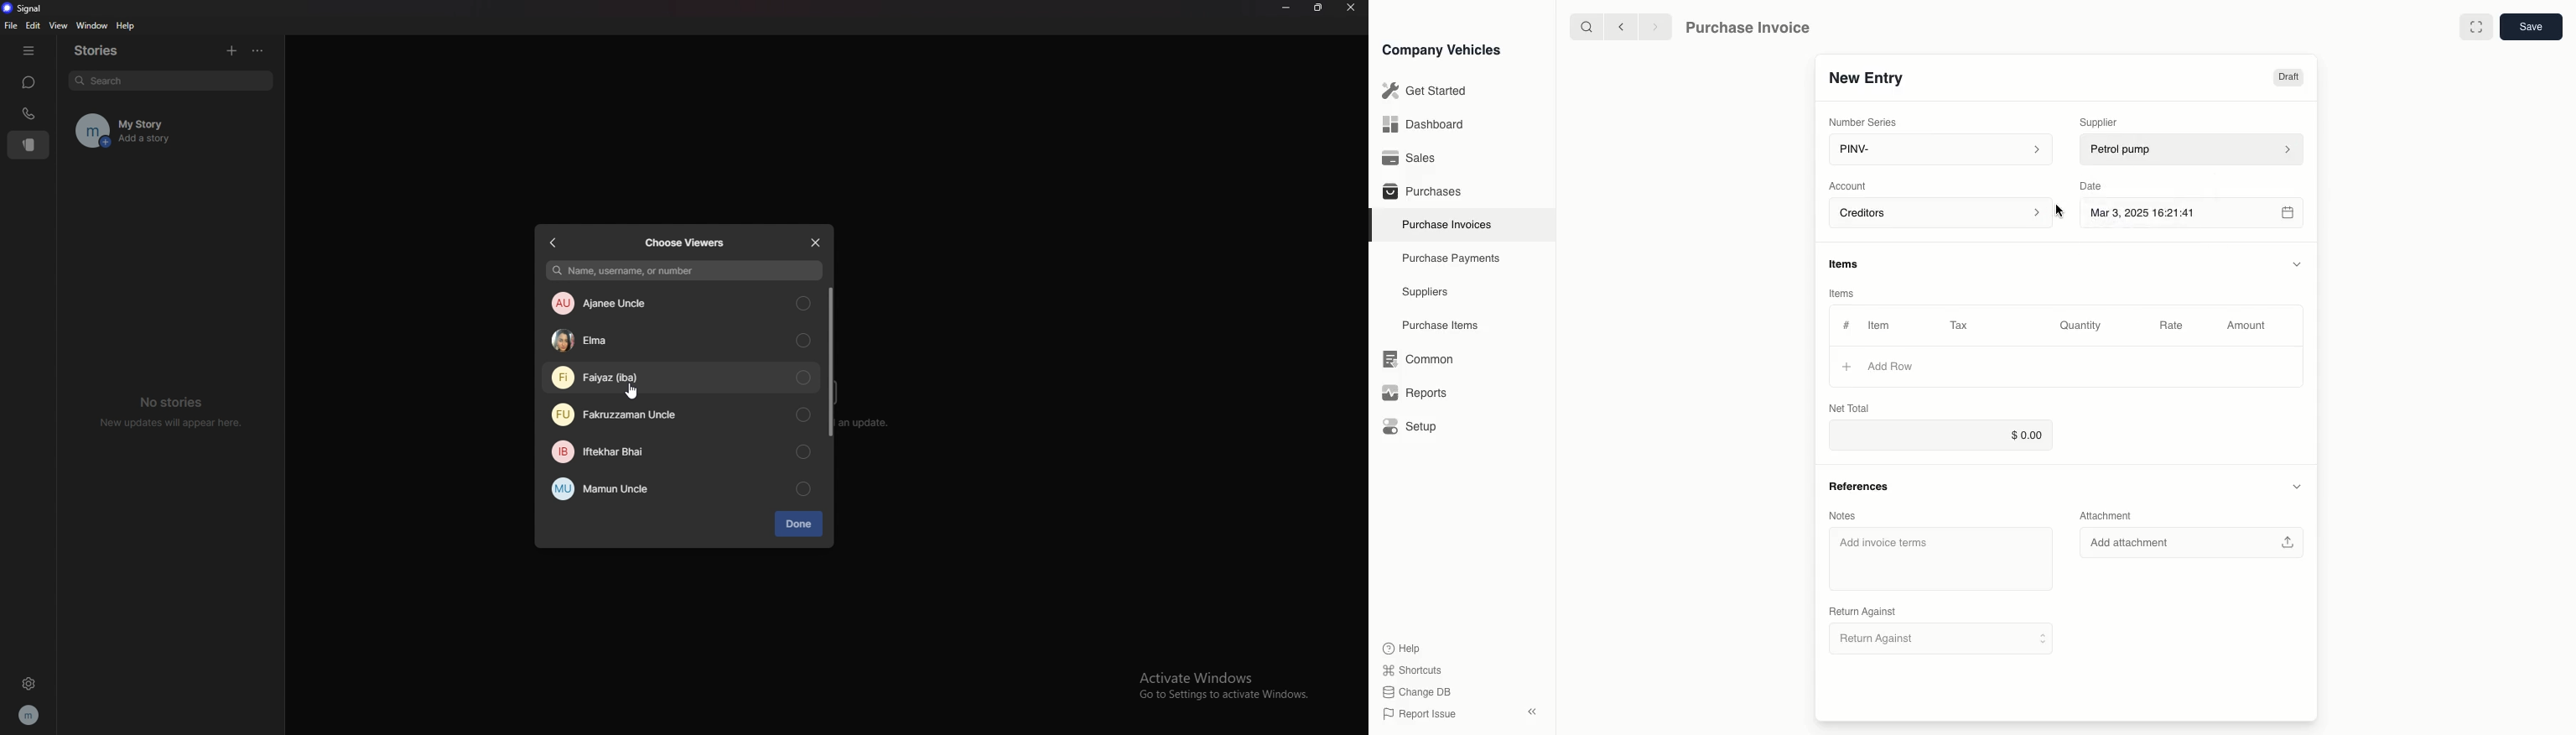 The width and height of the screenshot is (2576, 756). I want to click on Add Row, so click(1879, 367).